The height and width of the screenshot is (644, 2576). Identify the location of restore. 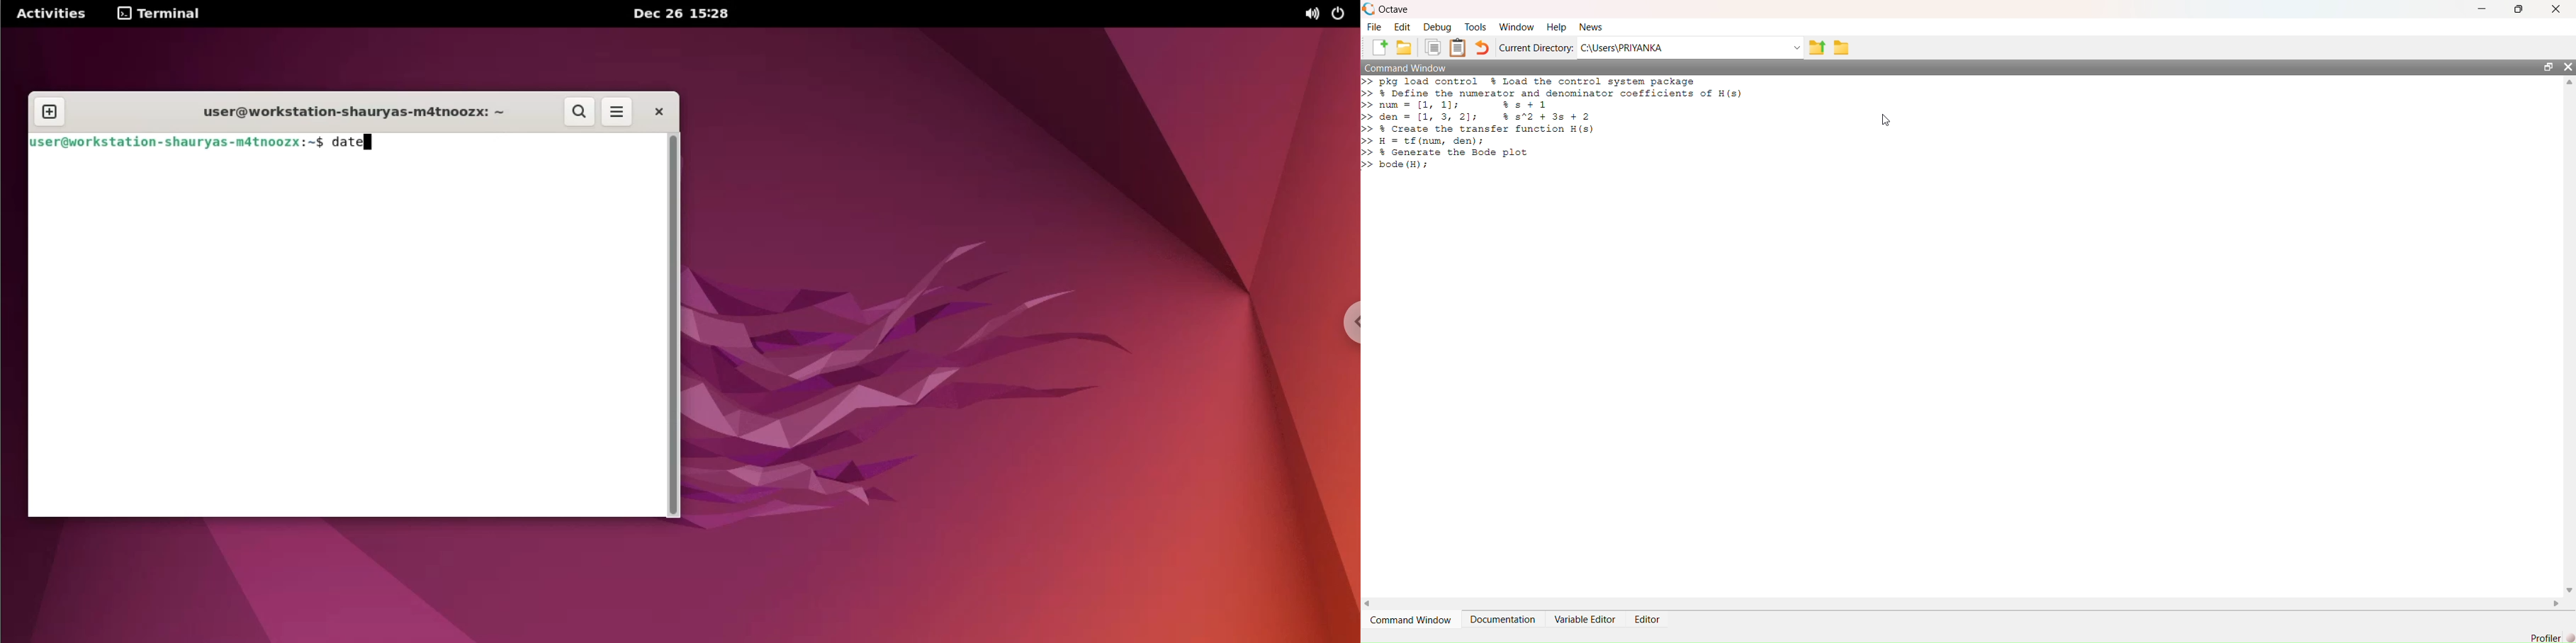
(2549, 67).